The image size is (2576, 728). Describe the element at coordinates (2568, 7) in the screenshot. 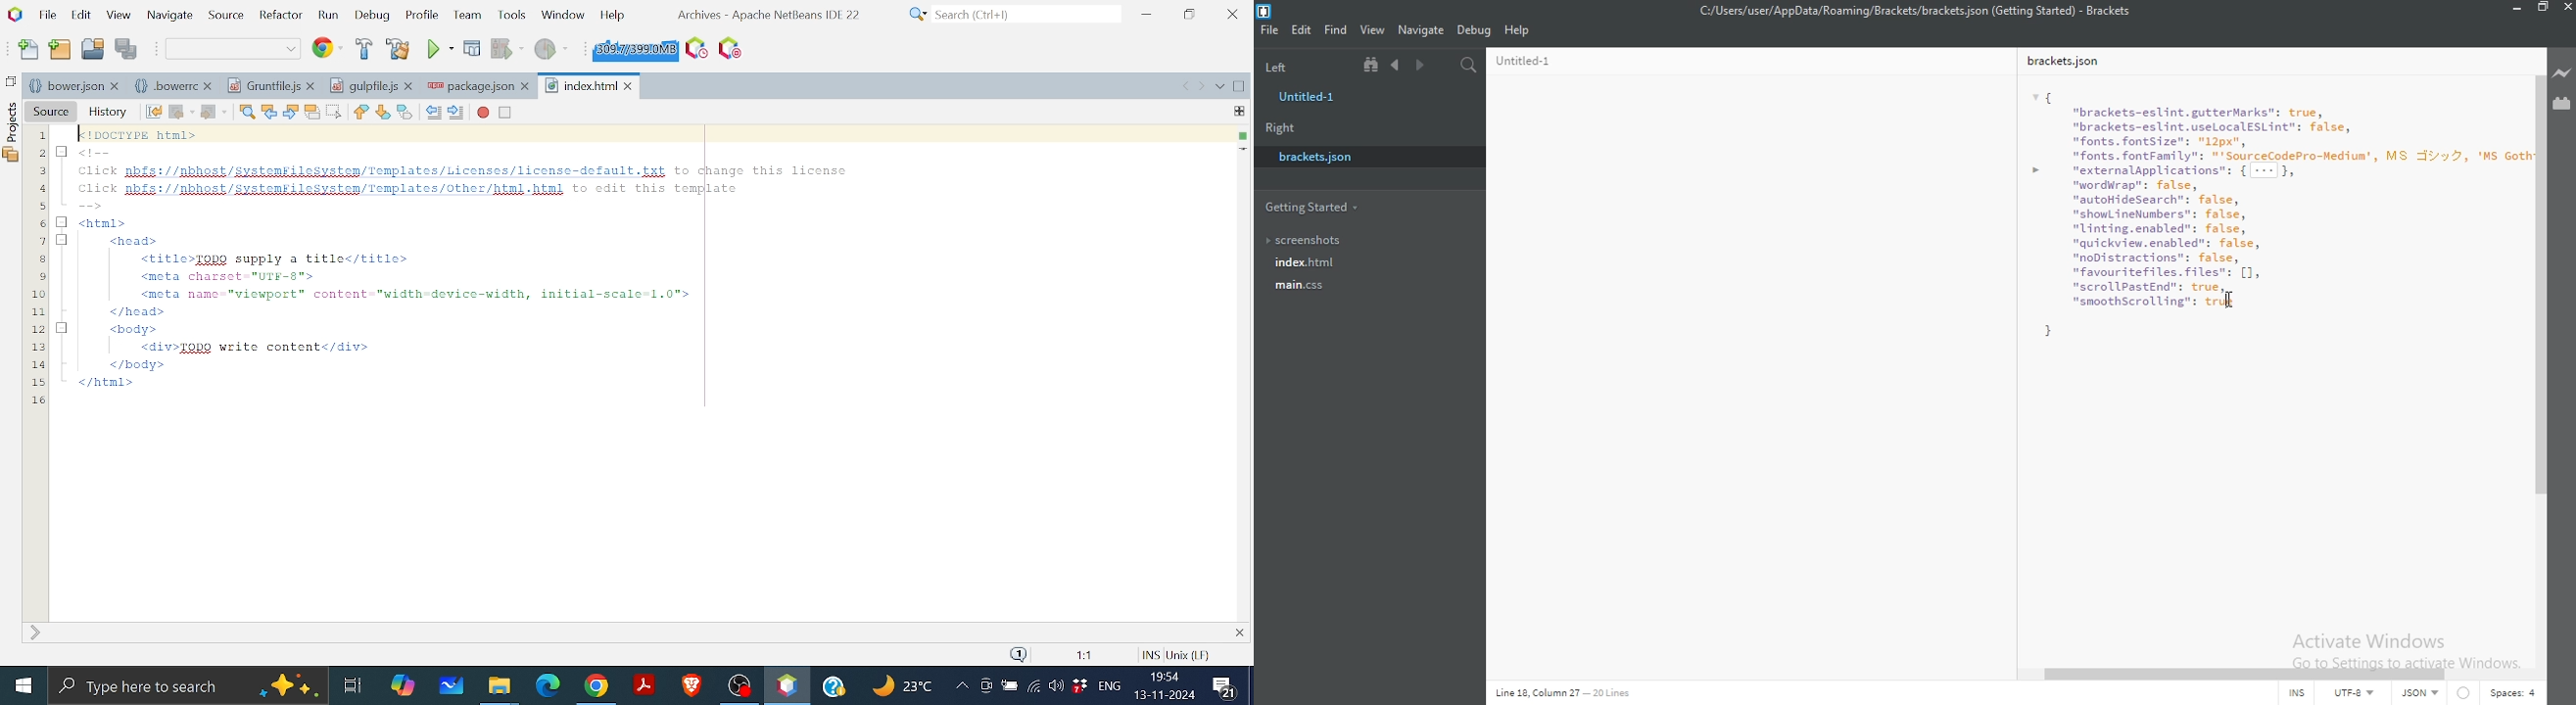

I see `close` at that location.